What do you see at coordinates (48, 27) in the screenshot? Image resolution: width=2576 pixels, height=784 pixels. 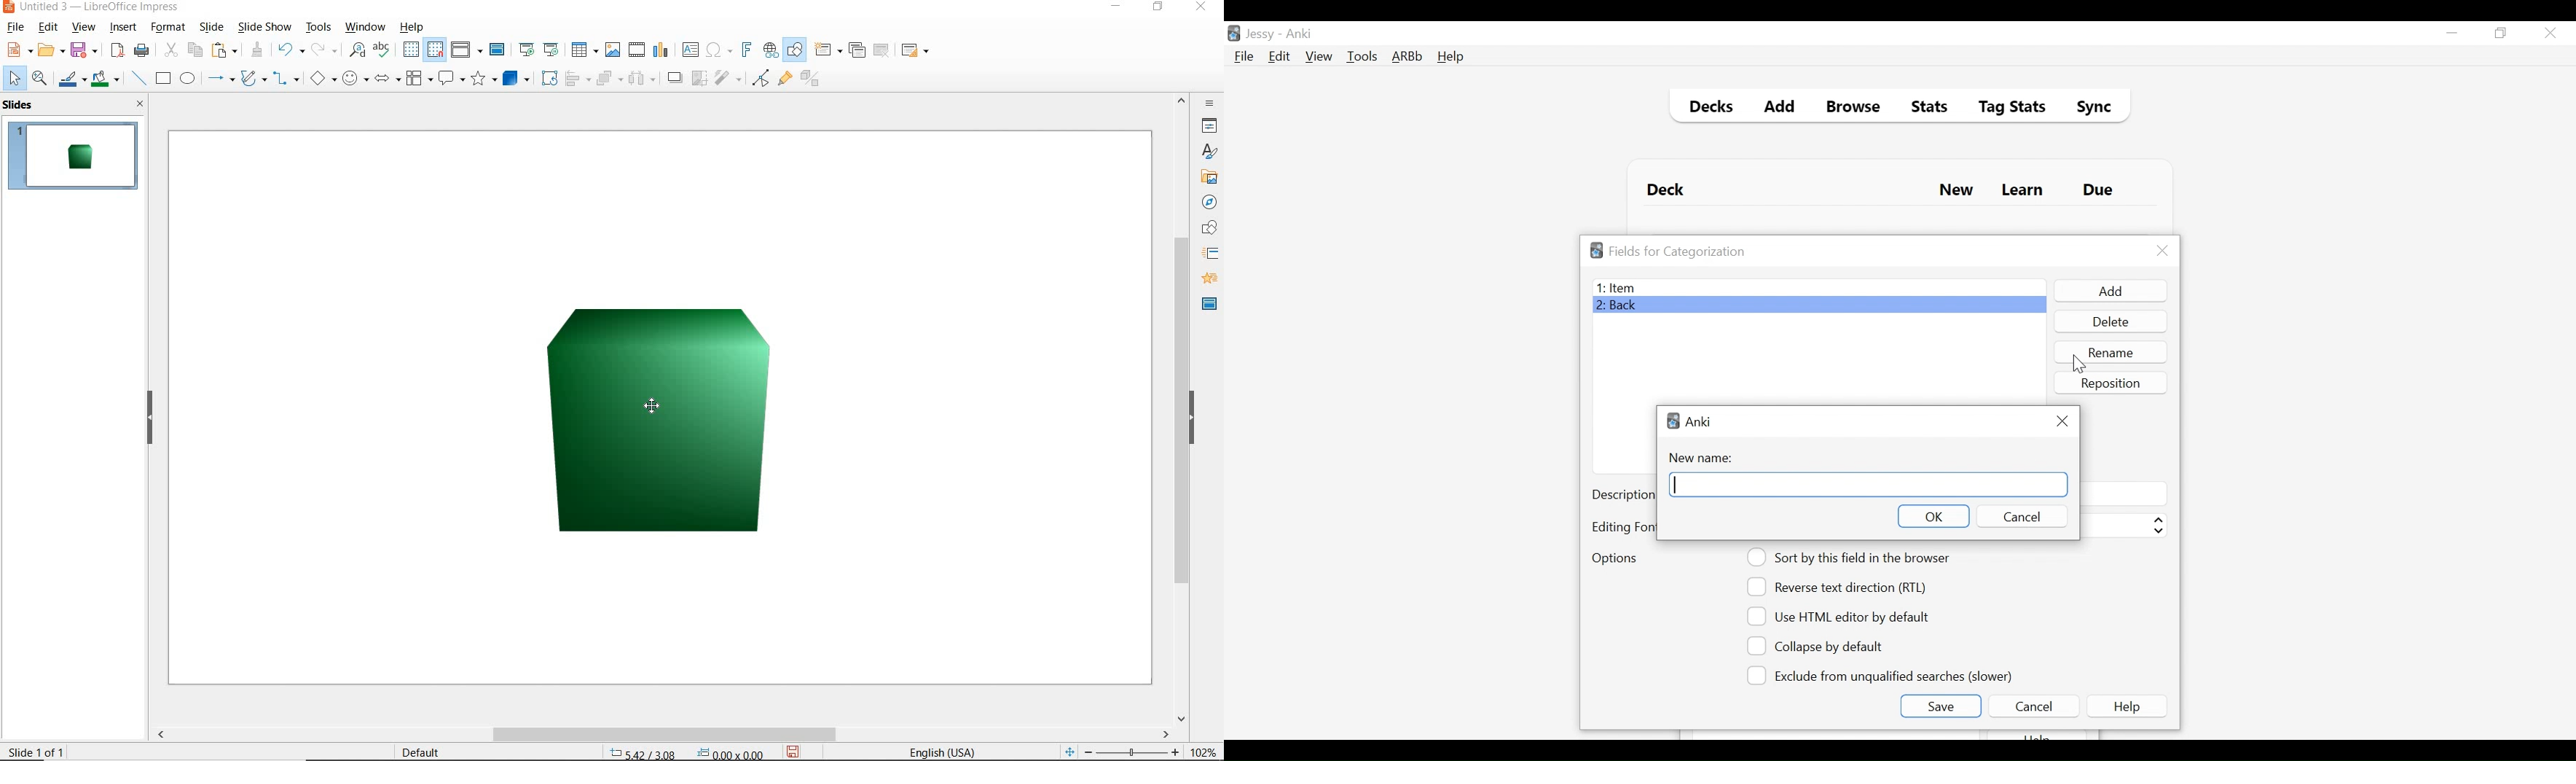 I see `edit` at bounding box center [48, 27].